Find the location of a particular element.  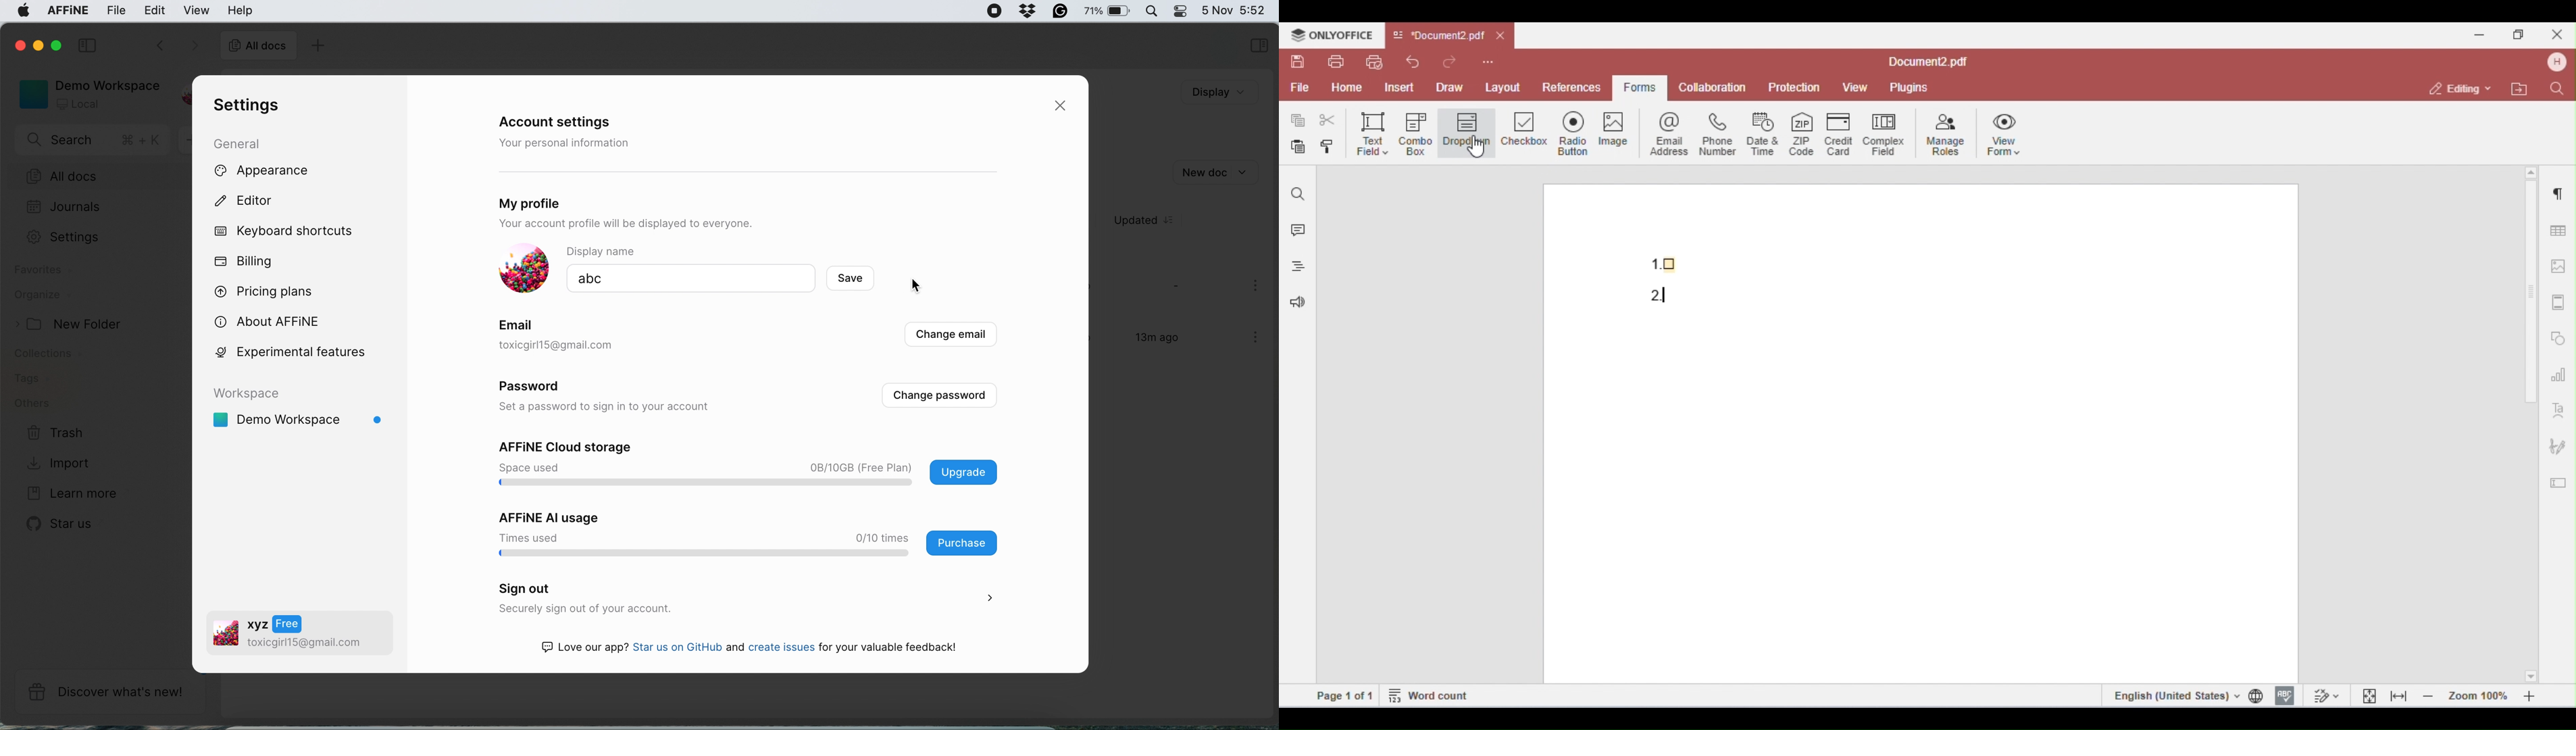

maximise is located at coordinates (60, 45).